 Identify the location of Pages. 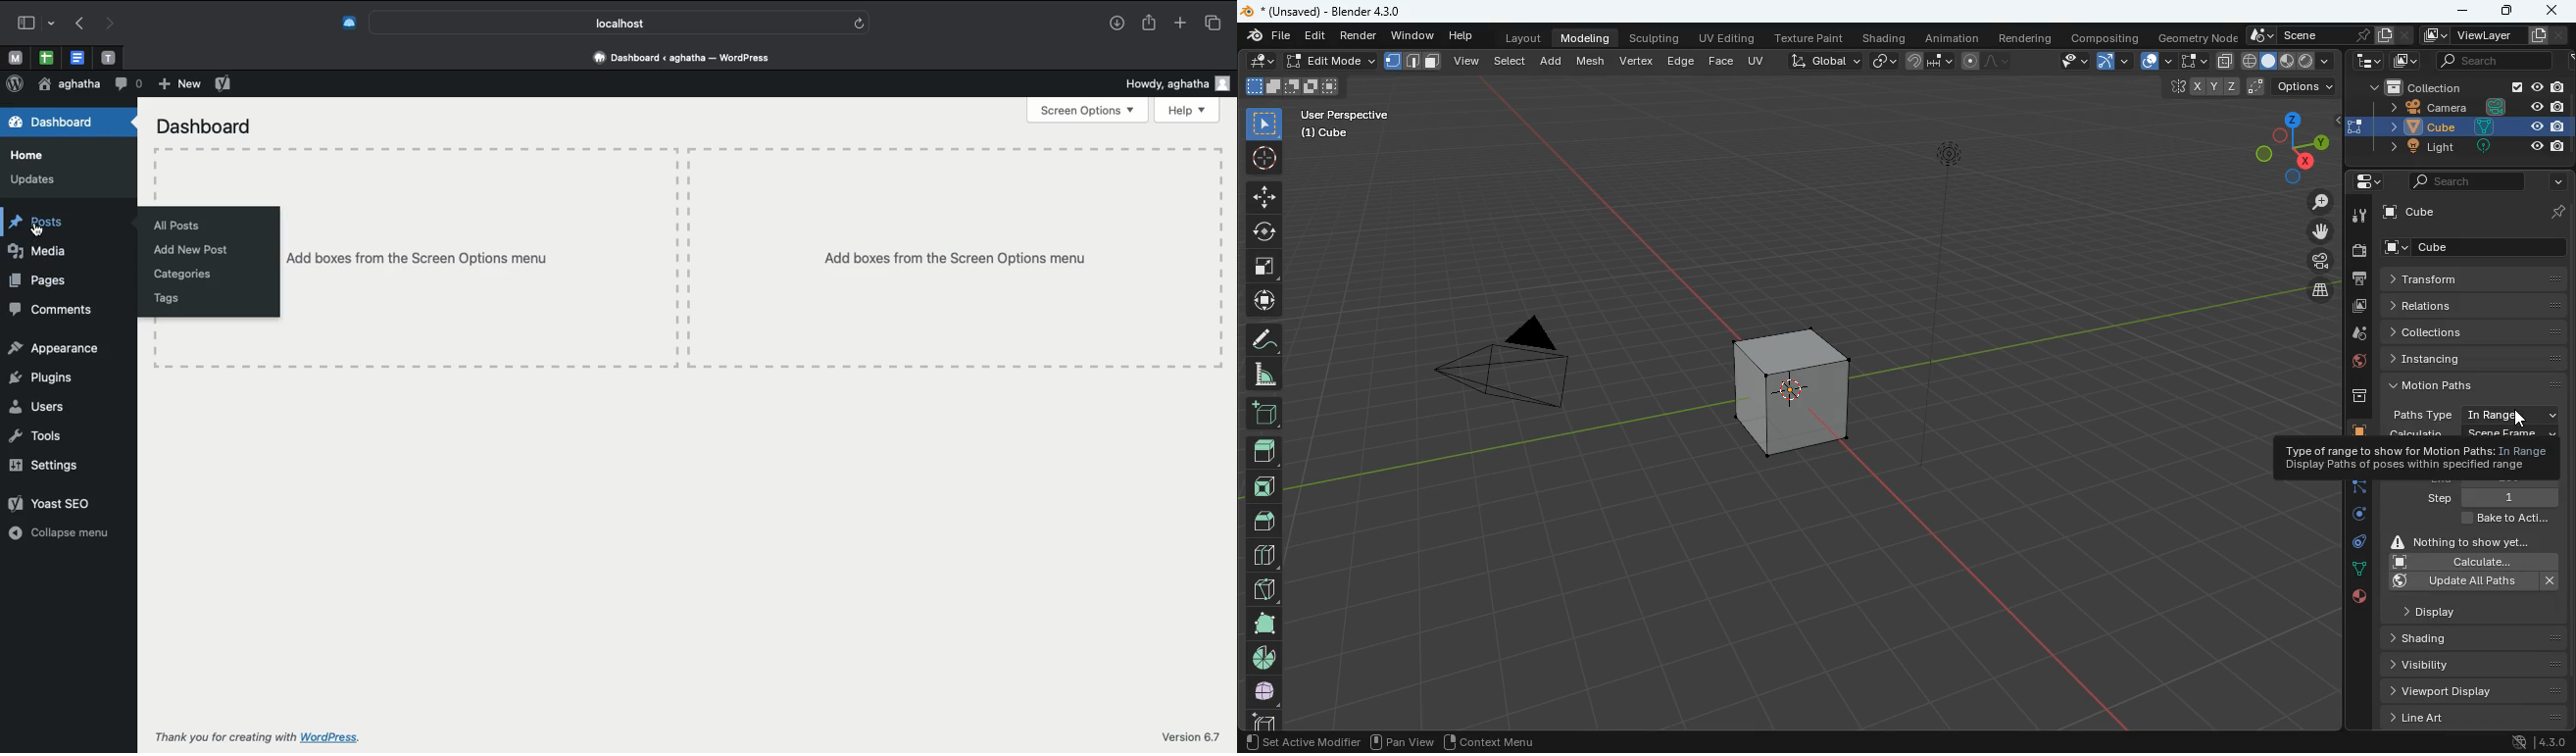
(38, 280).